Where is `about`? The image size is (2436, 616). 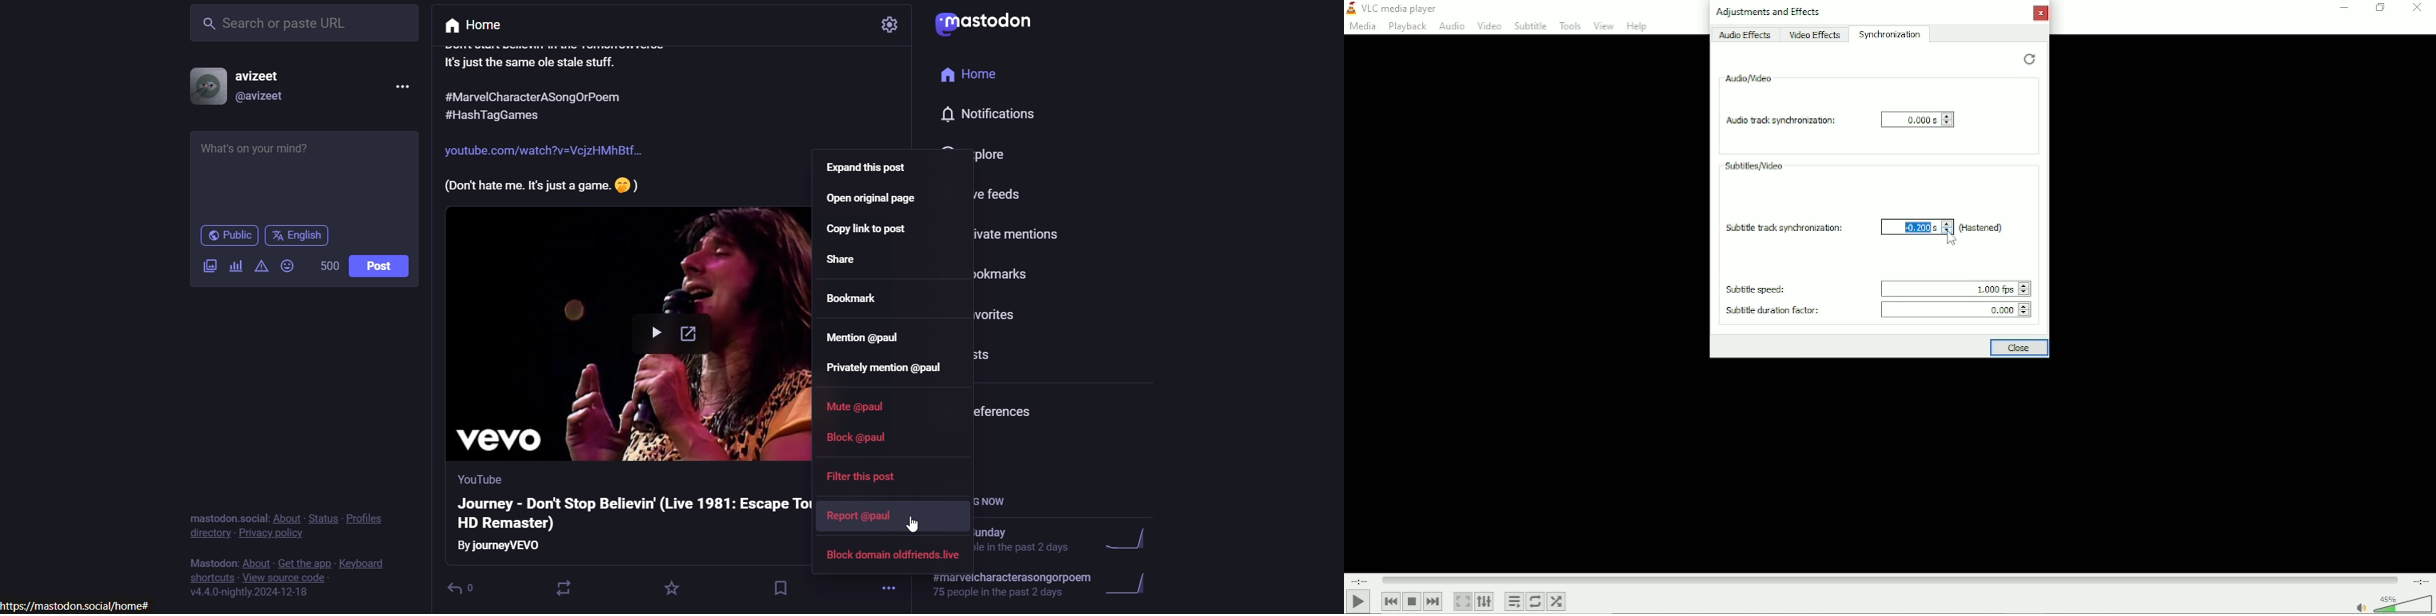
about is located at coordinates (254, 563).